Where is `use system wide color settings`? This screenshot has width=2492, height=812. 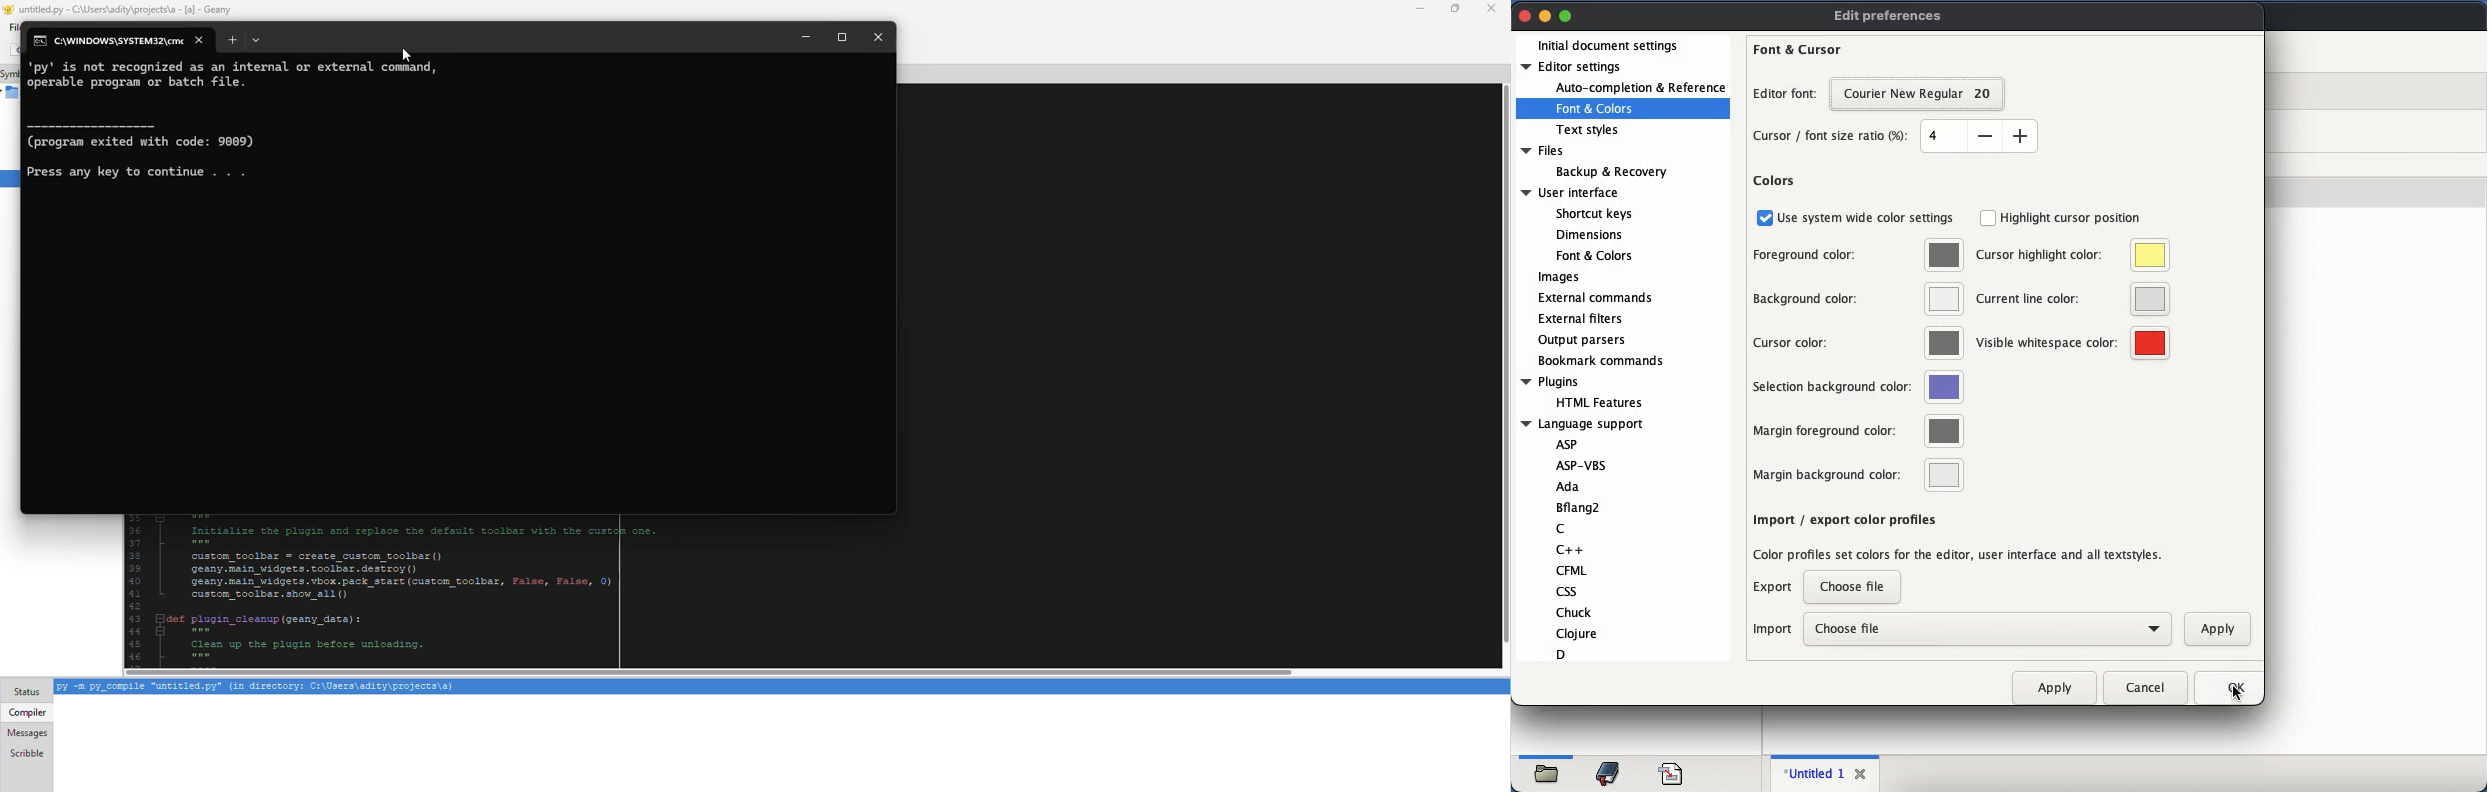
use system wide color settings is located at coordinates (1866, 217).